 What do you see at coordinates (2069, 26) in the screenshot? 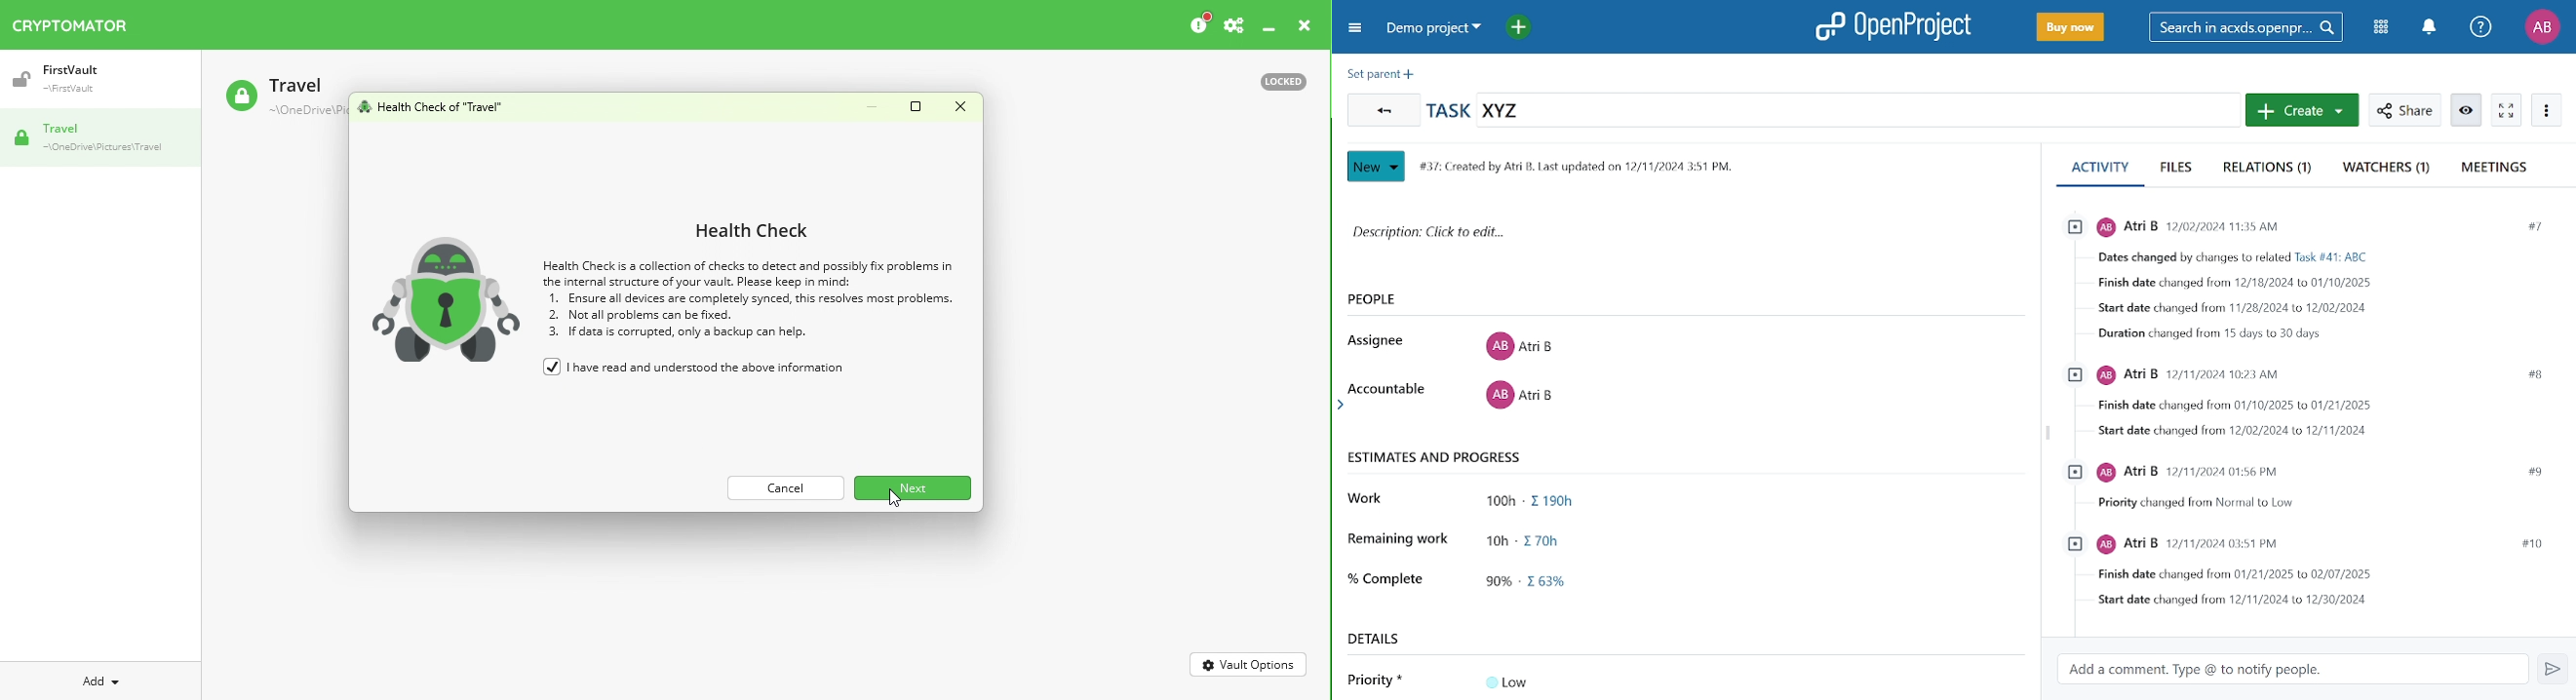
I see `Buy now` at bounding box center [2069, 26].